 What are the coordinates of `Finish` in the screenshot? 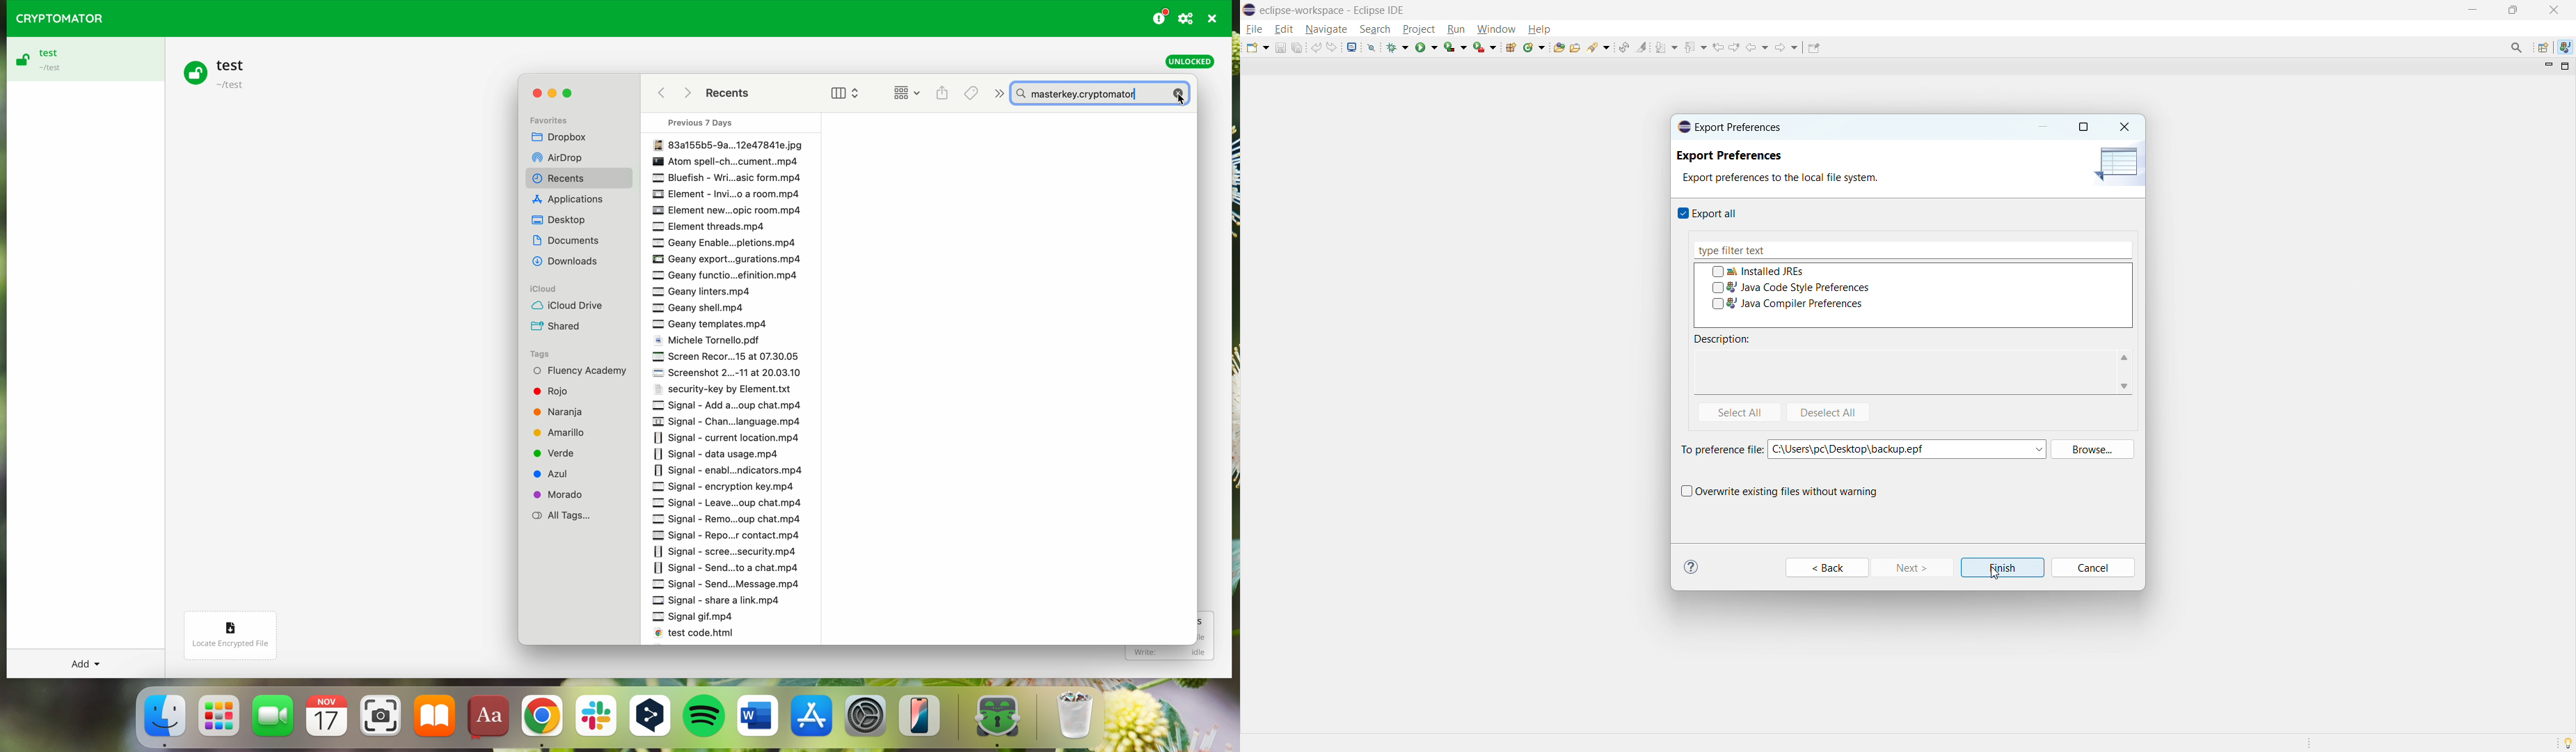 It's located at (2005, 567).